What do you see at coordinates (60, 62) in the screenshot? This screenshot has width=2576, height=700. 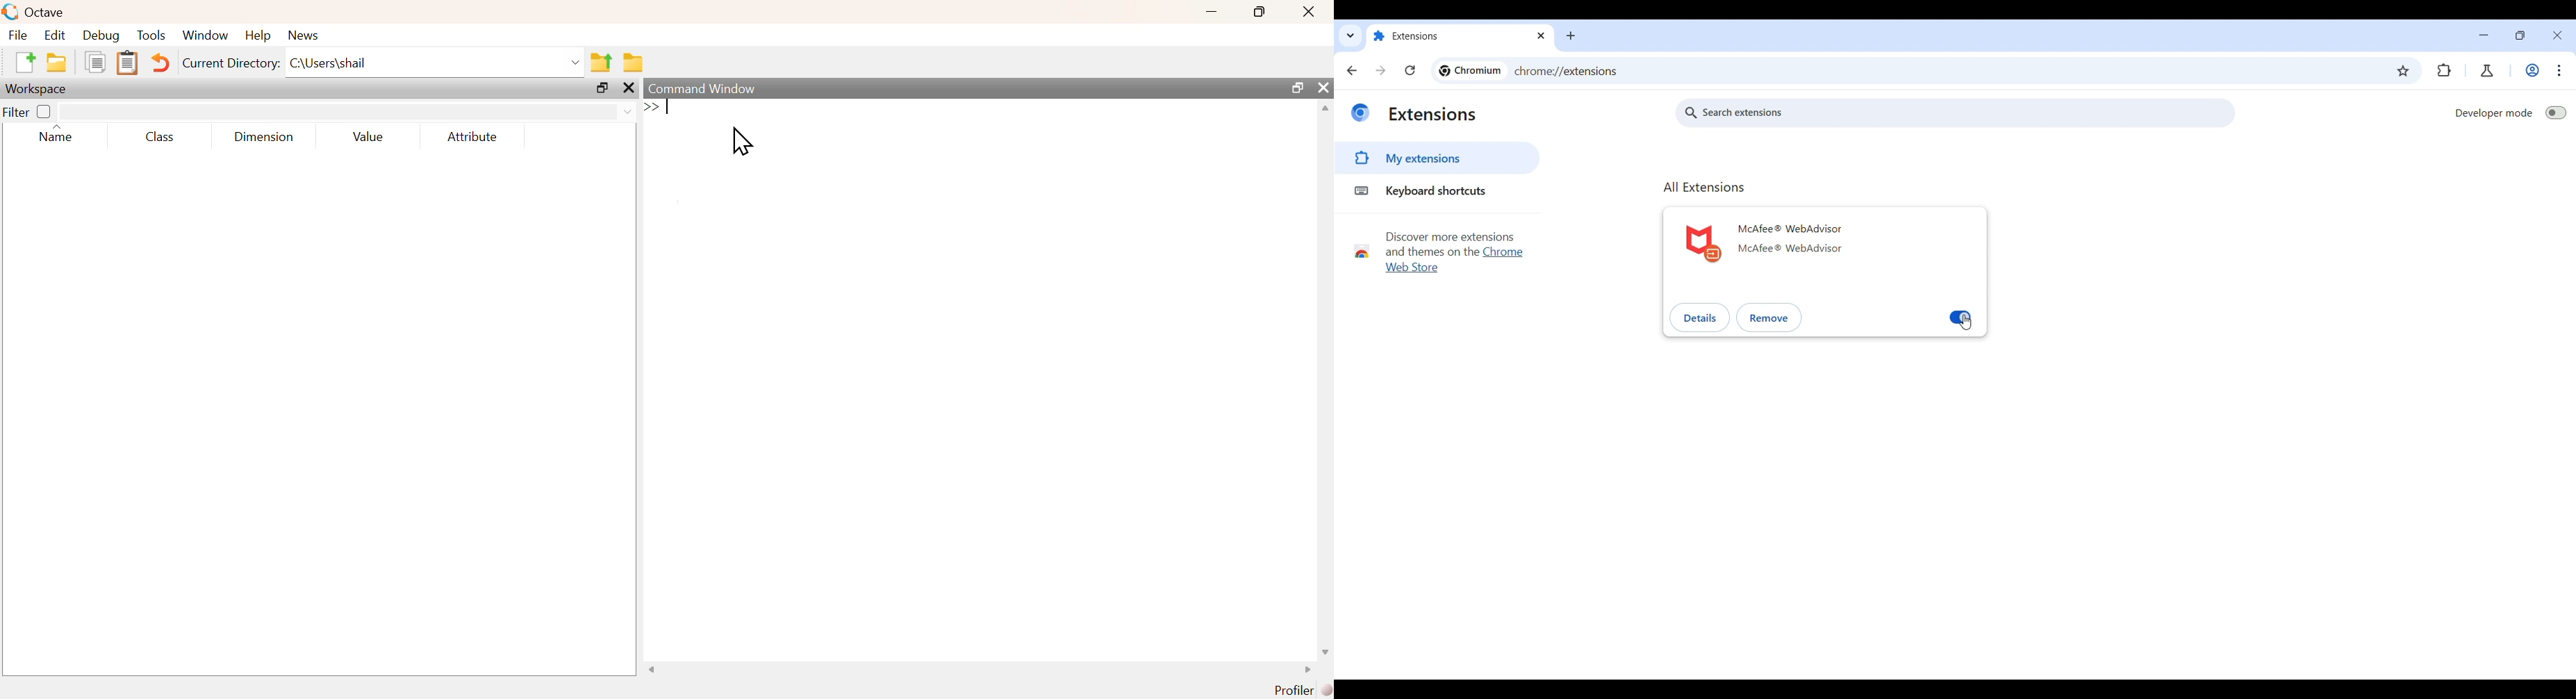 I see `open an existing file in directory` at bounding box center [60, 62].